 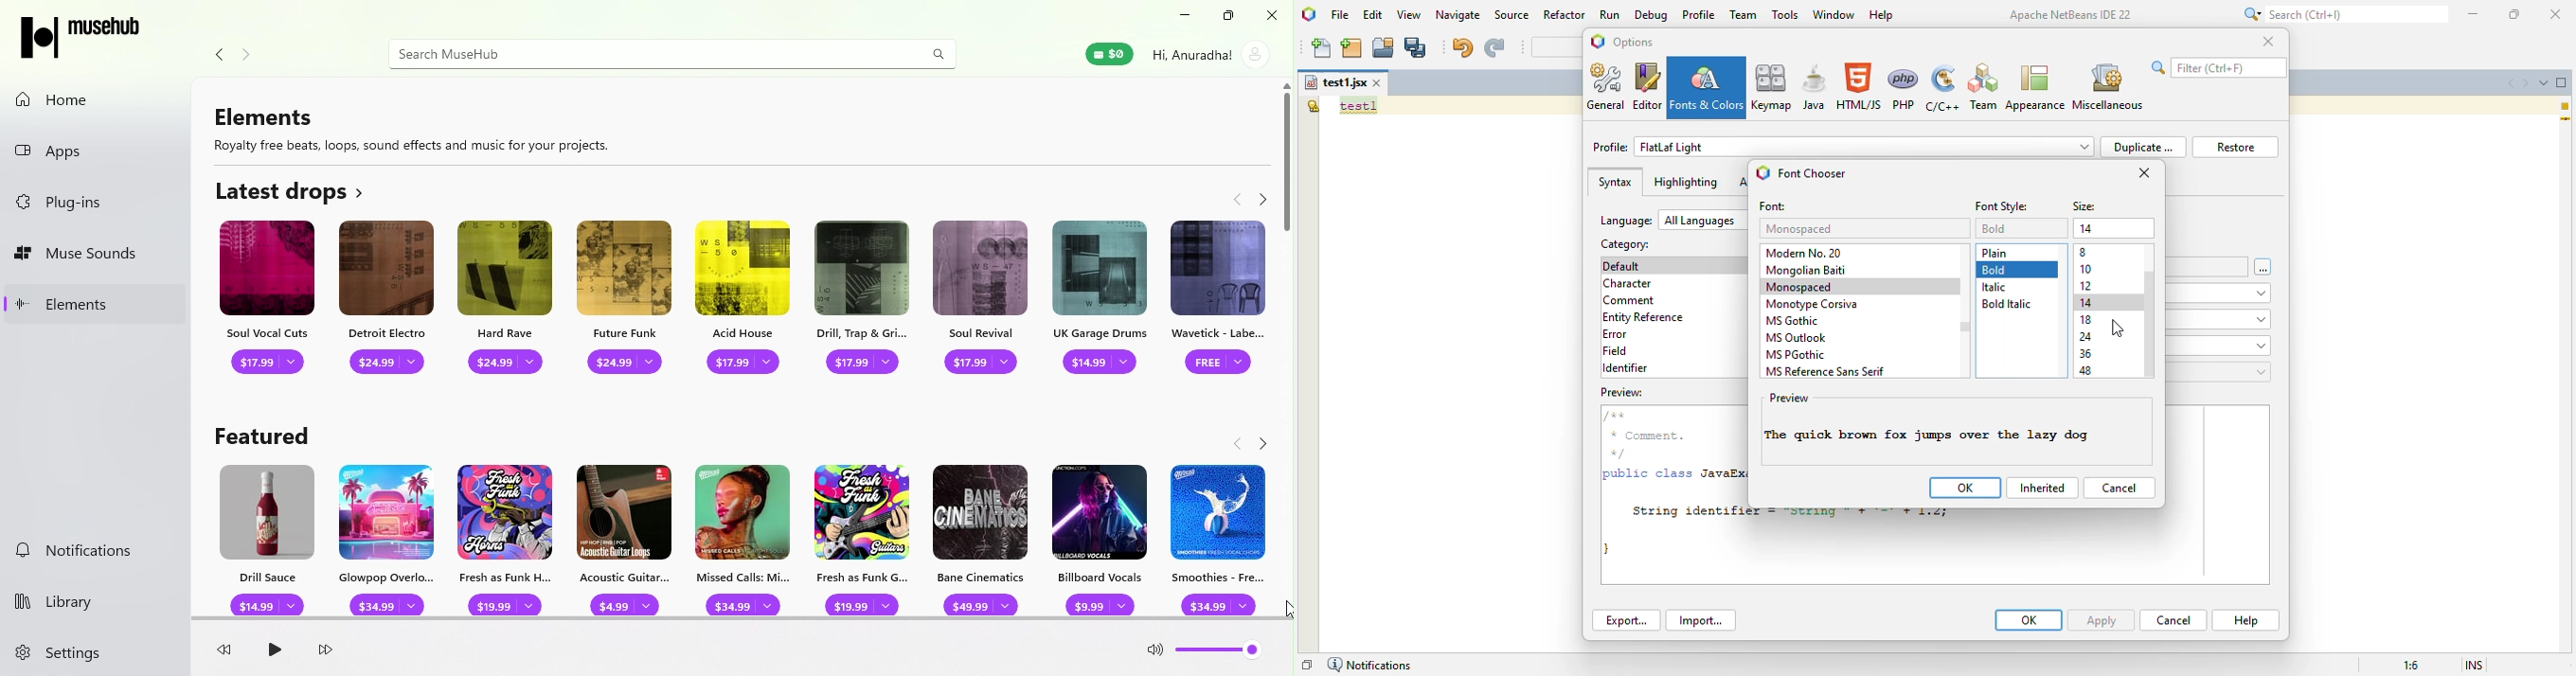 What do you see at coordinates (939, 53) in the screenshot?
I see `search` at bounding box center [939, 53].